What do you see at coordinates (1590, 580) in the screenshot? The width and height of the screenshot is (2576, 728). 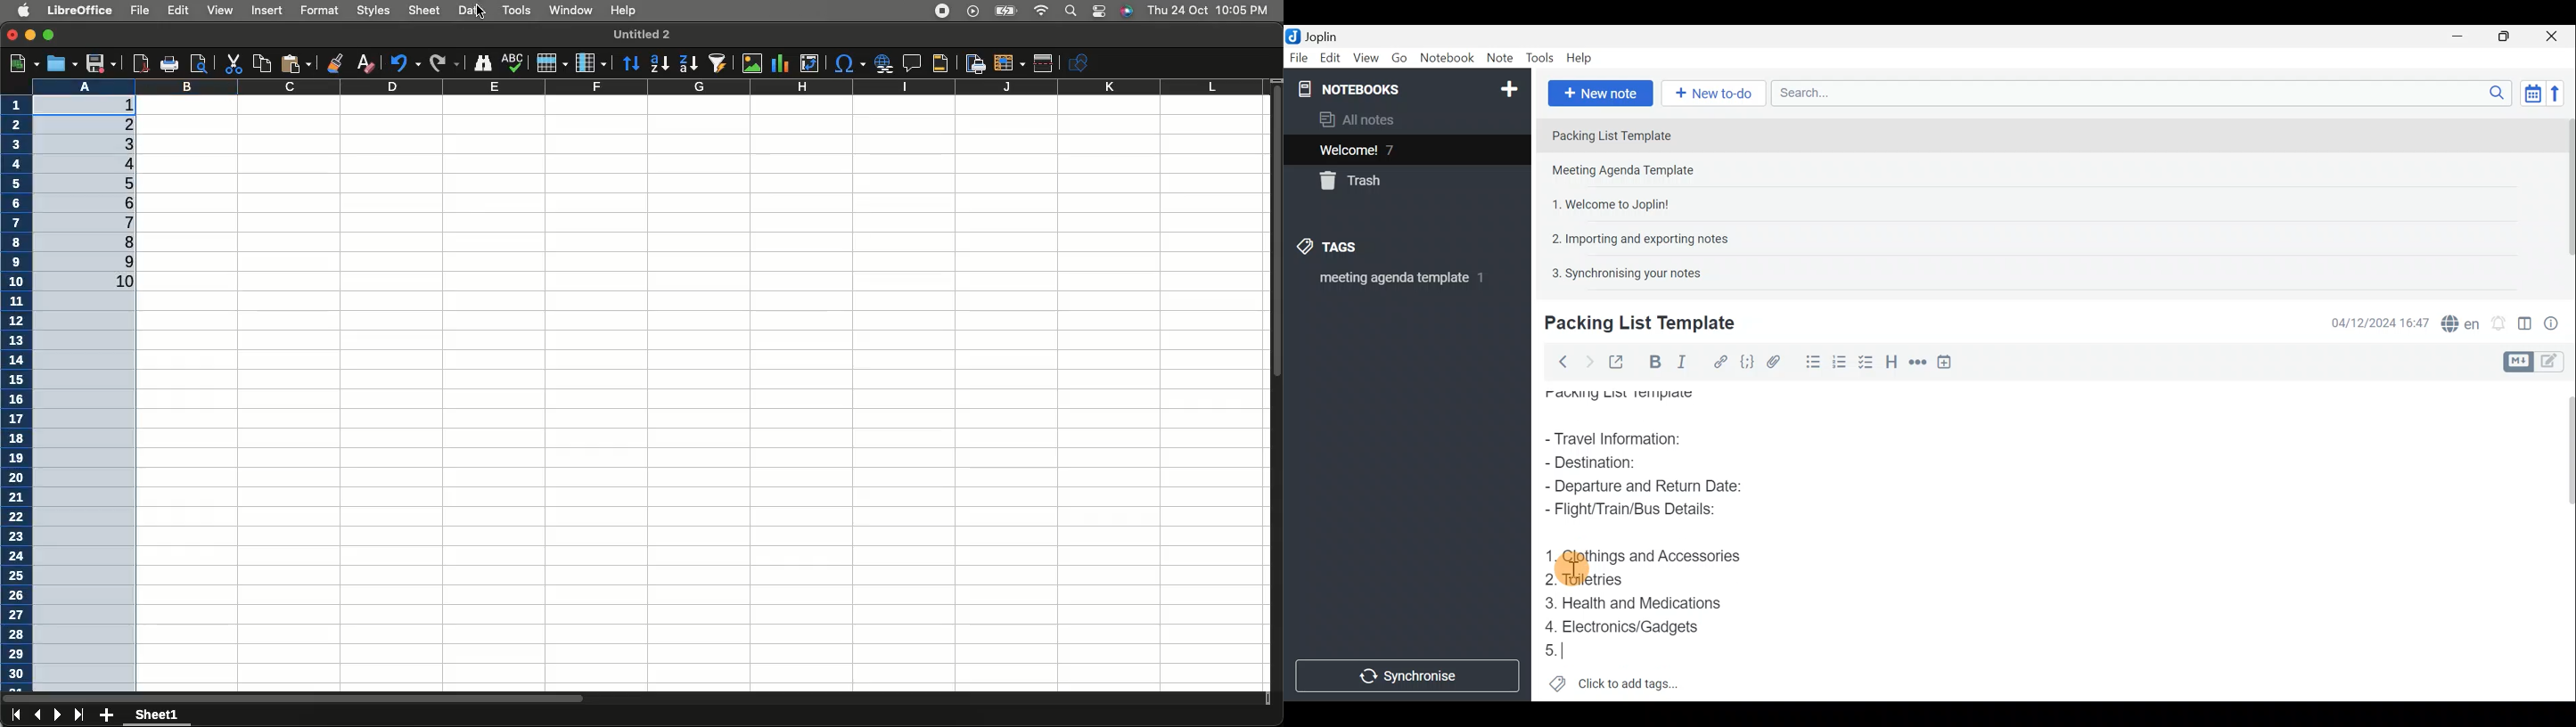 I see `Toiletries` at bounding box center [1590, 580].